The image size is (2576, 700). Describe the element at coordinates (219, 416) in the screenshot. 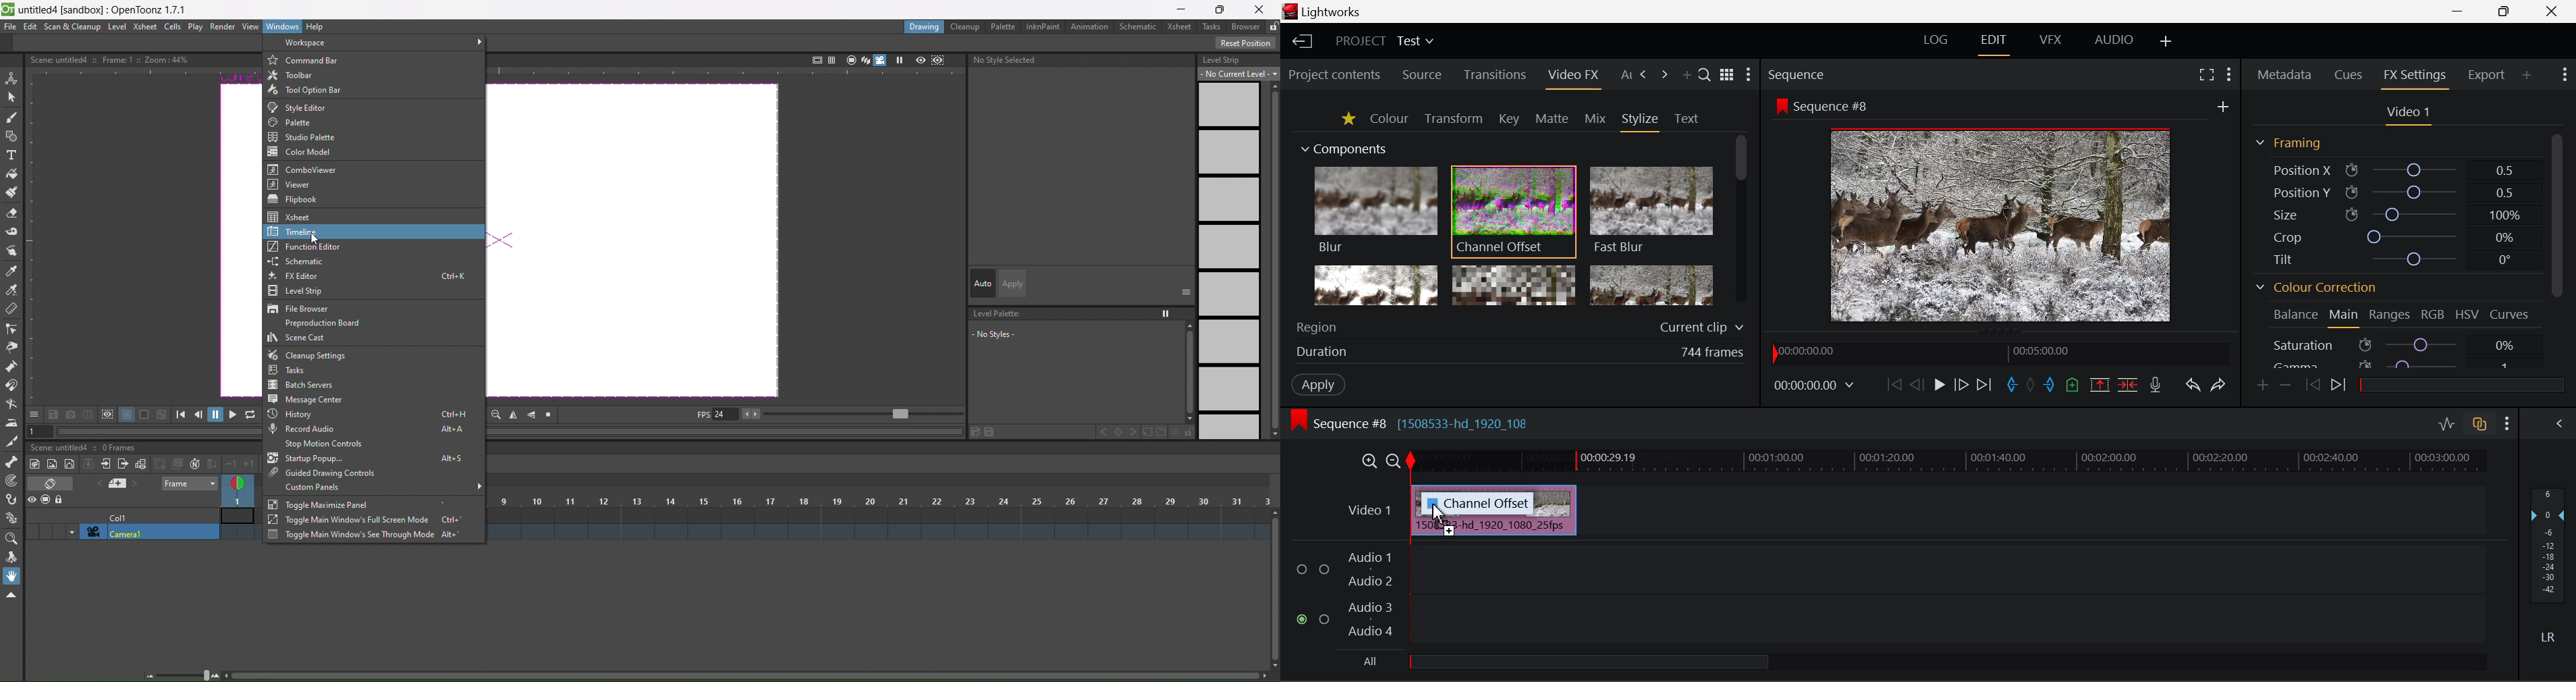

I see `playback options` at that location.